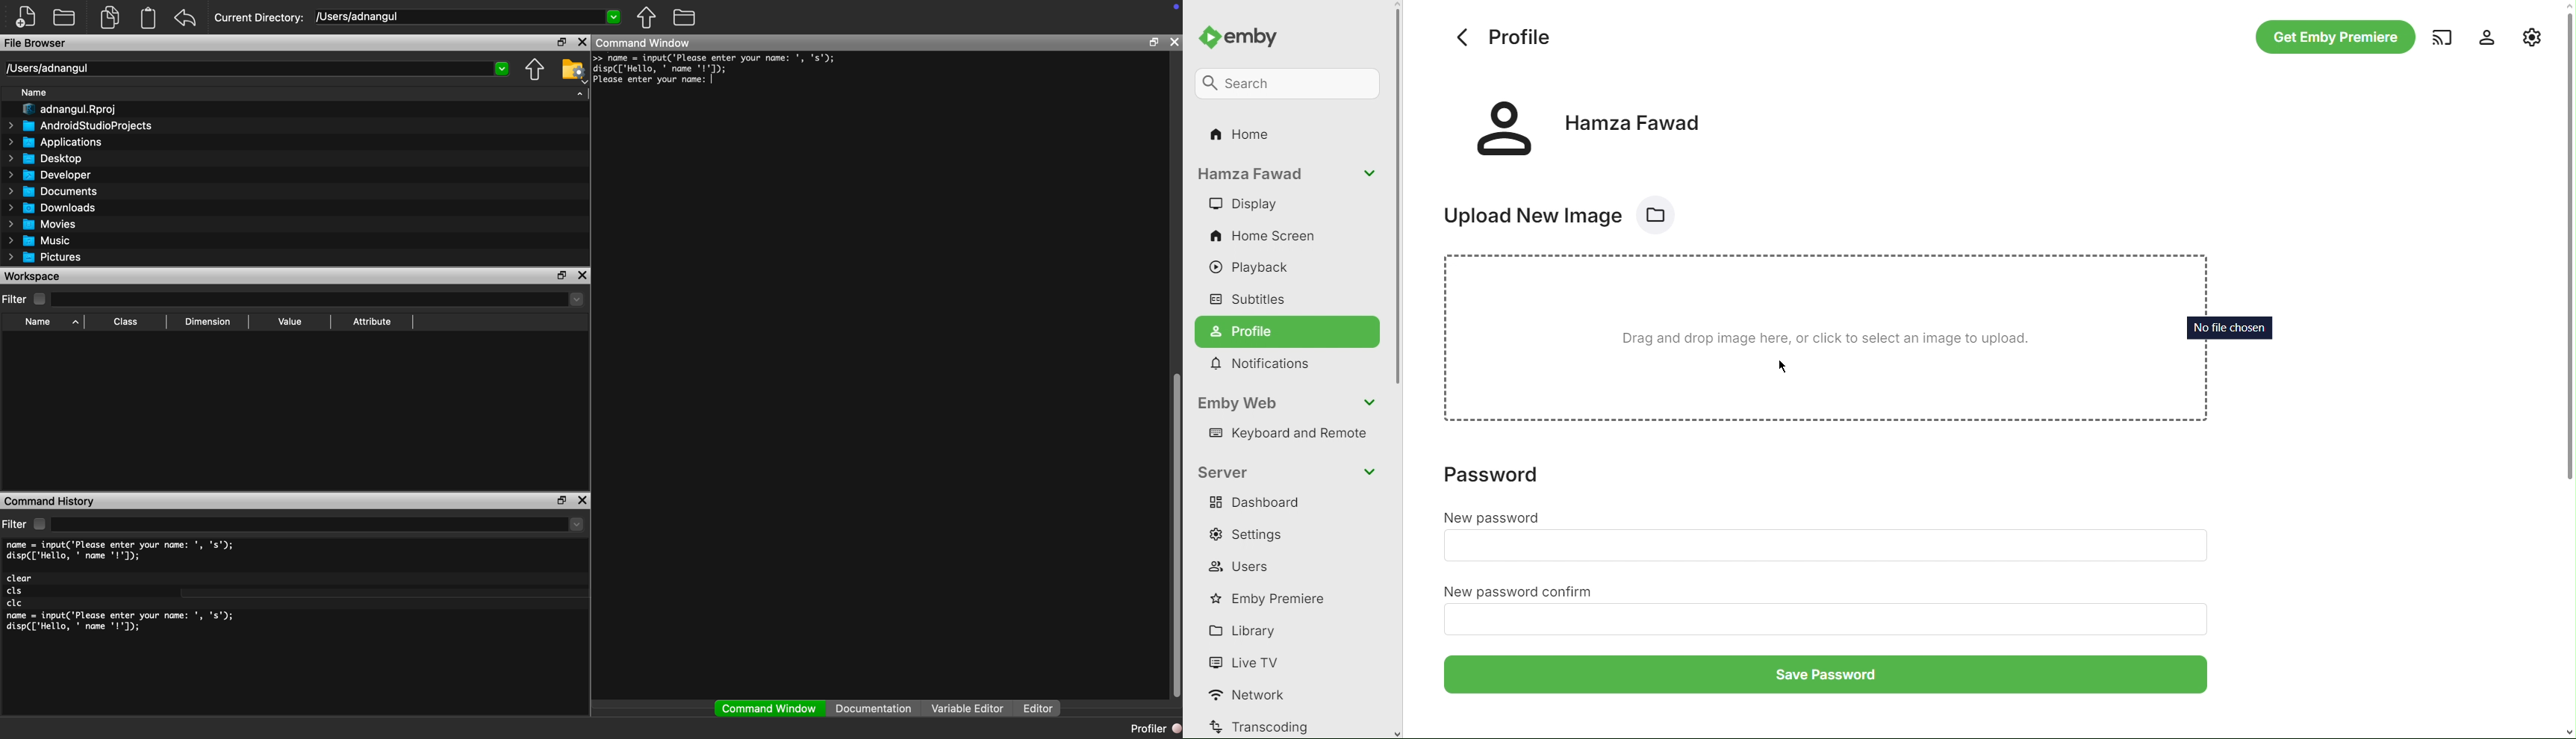  I want to click on Command Window, so click(644, 42).